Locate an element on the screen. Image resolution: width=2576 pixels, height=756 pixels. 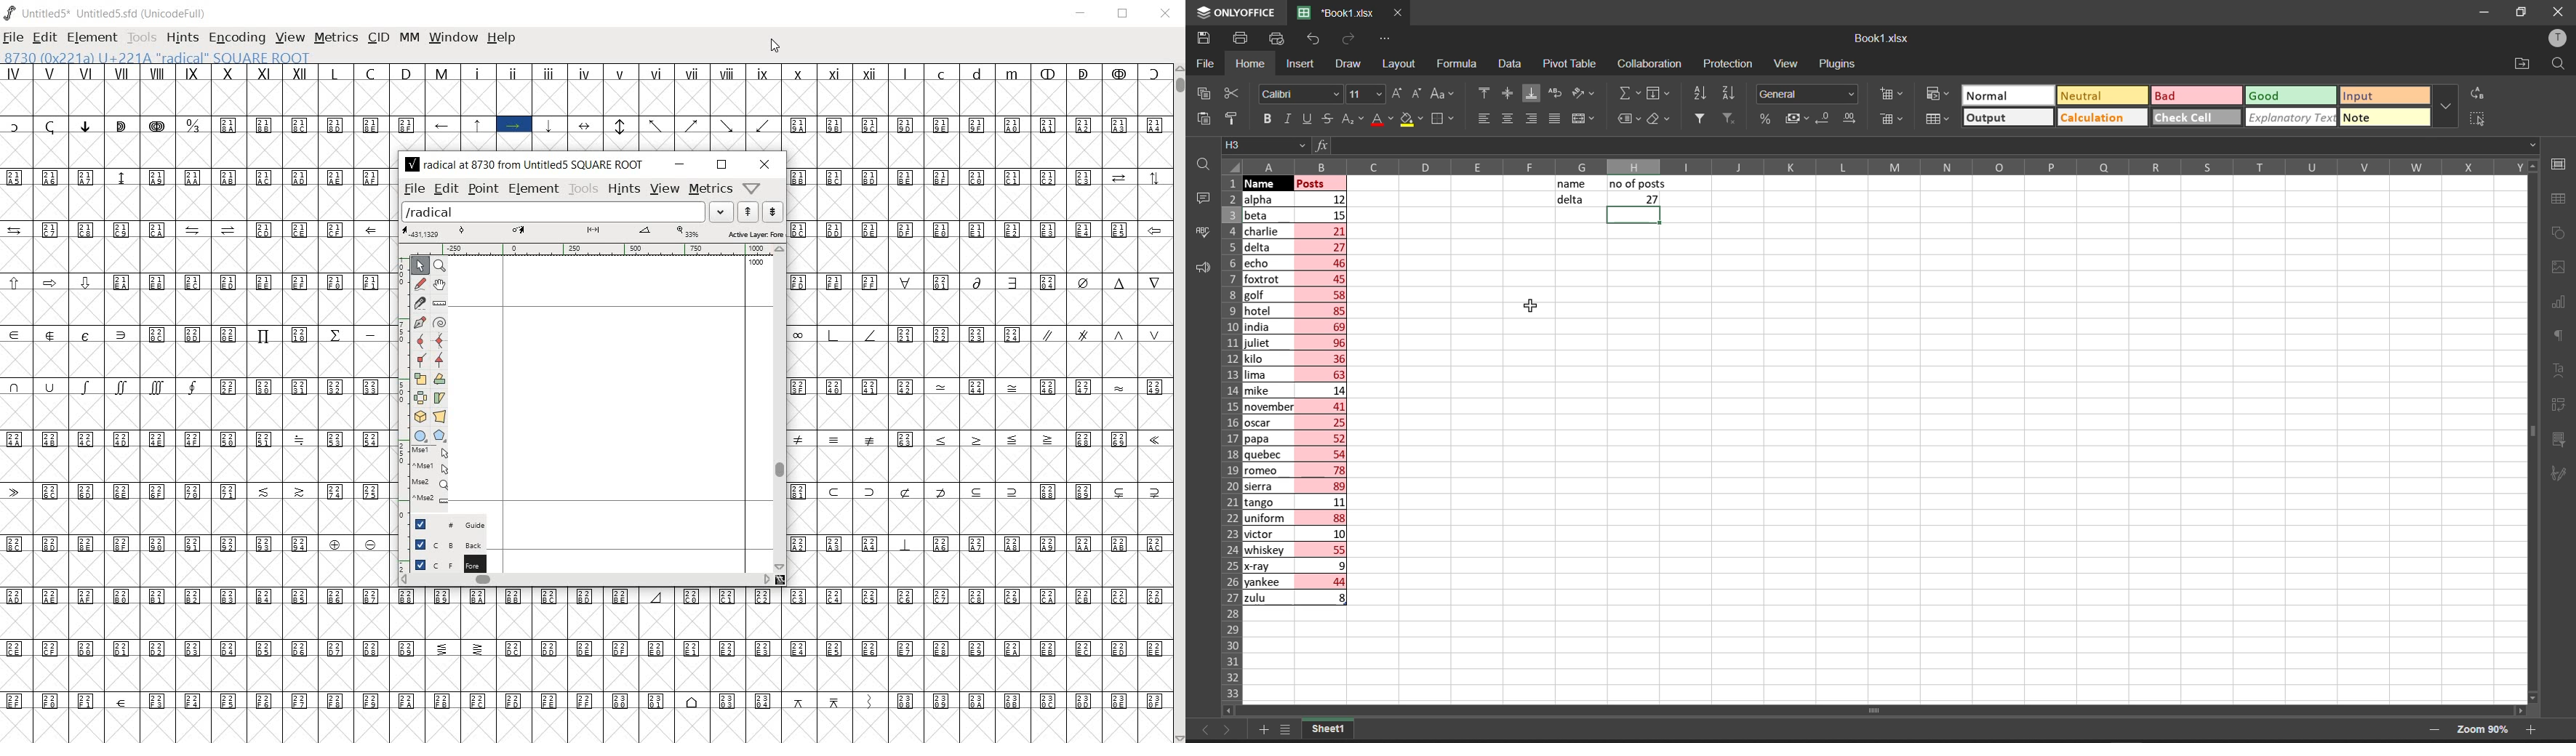
add a point, then drag out its control points is located at coordinates (418, 322).